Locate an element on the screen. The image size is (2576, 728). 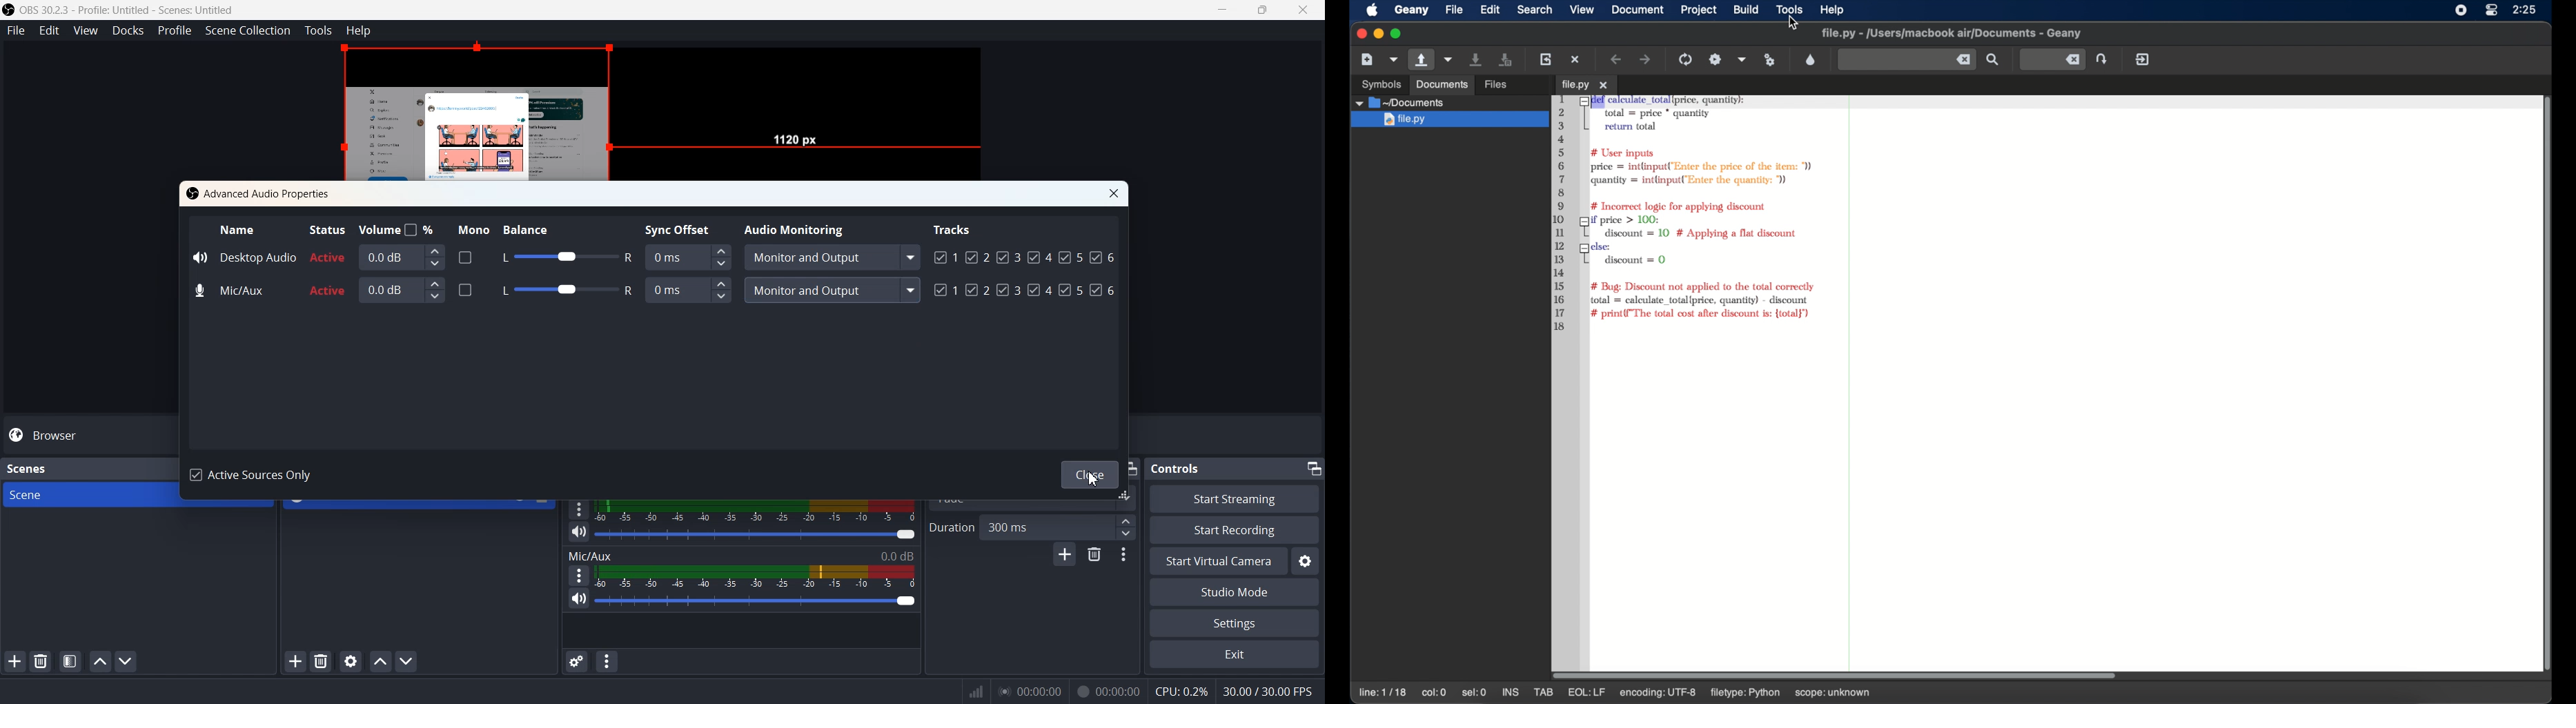
Scene is located at coordinates (86, 495).